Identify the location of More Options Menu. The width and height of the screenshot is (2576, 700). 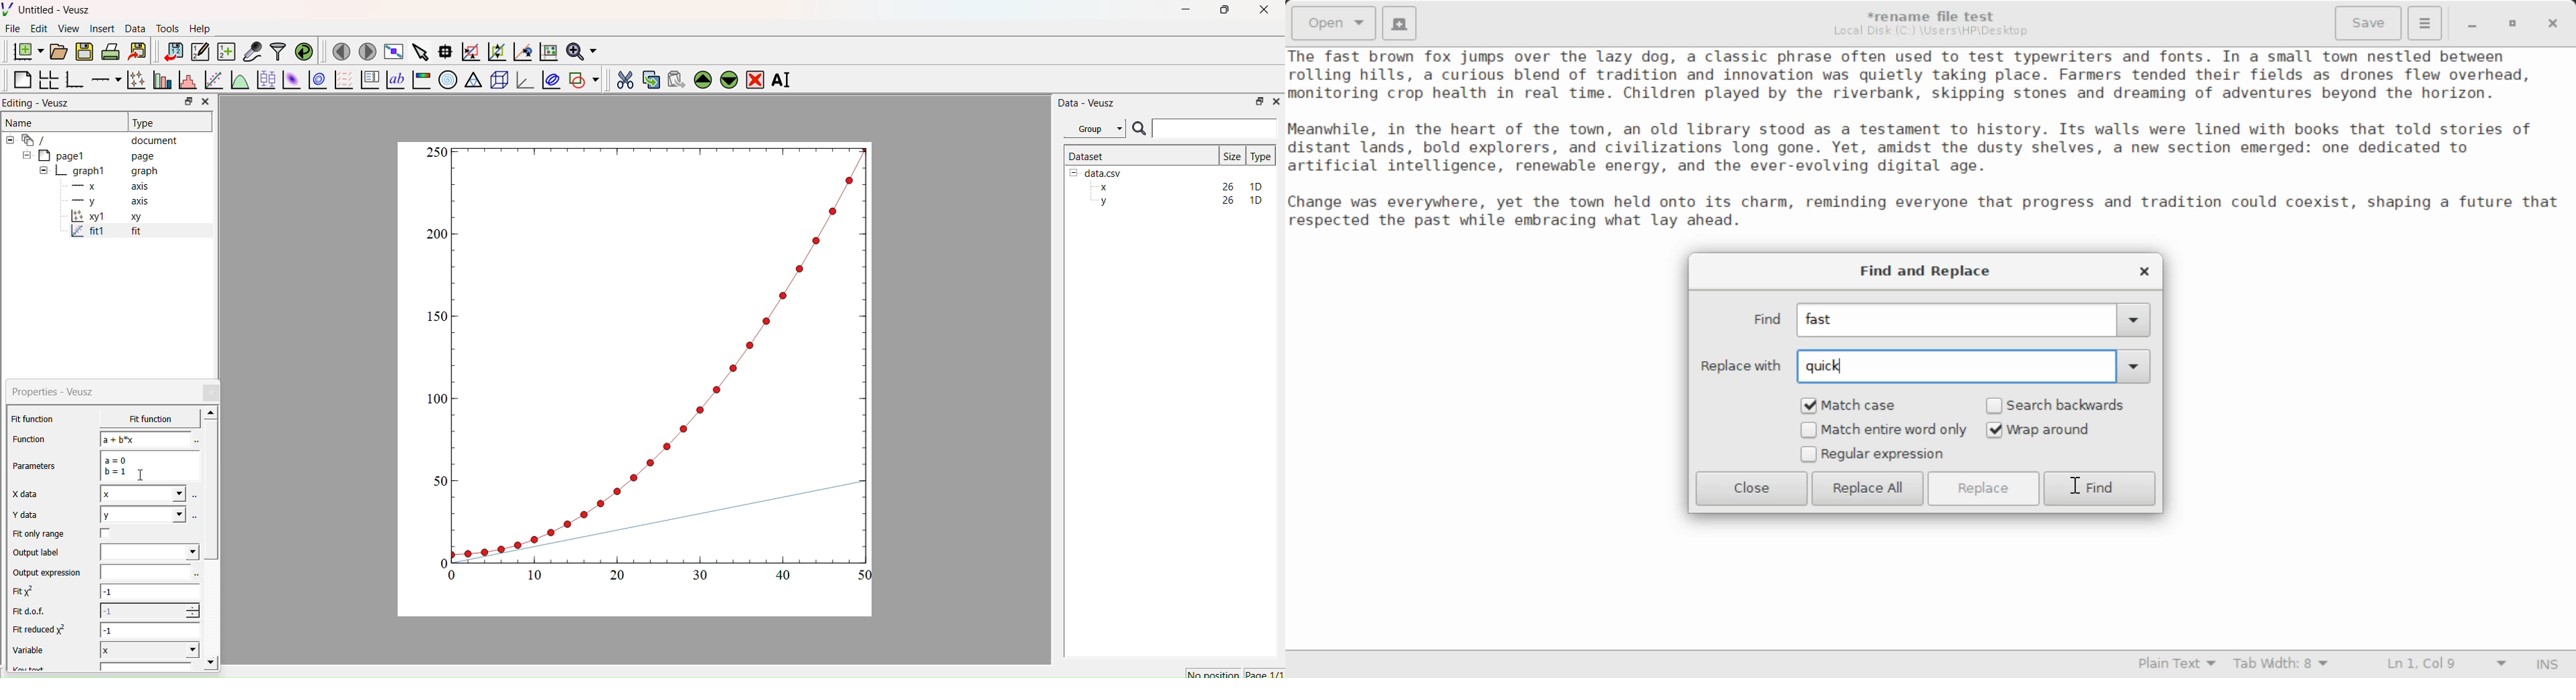
(2425, 24).